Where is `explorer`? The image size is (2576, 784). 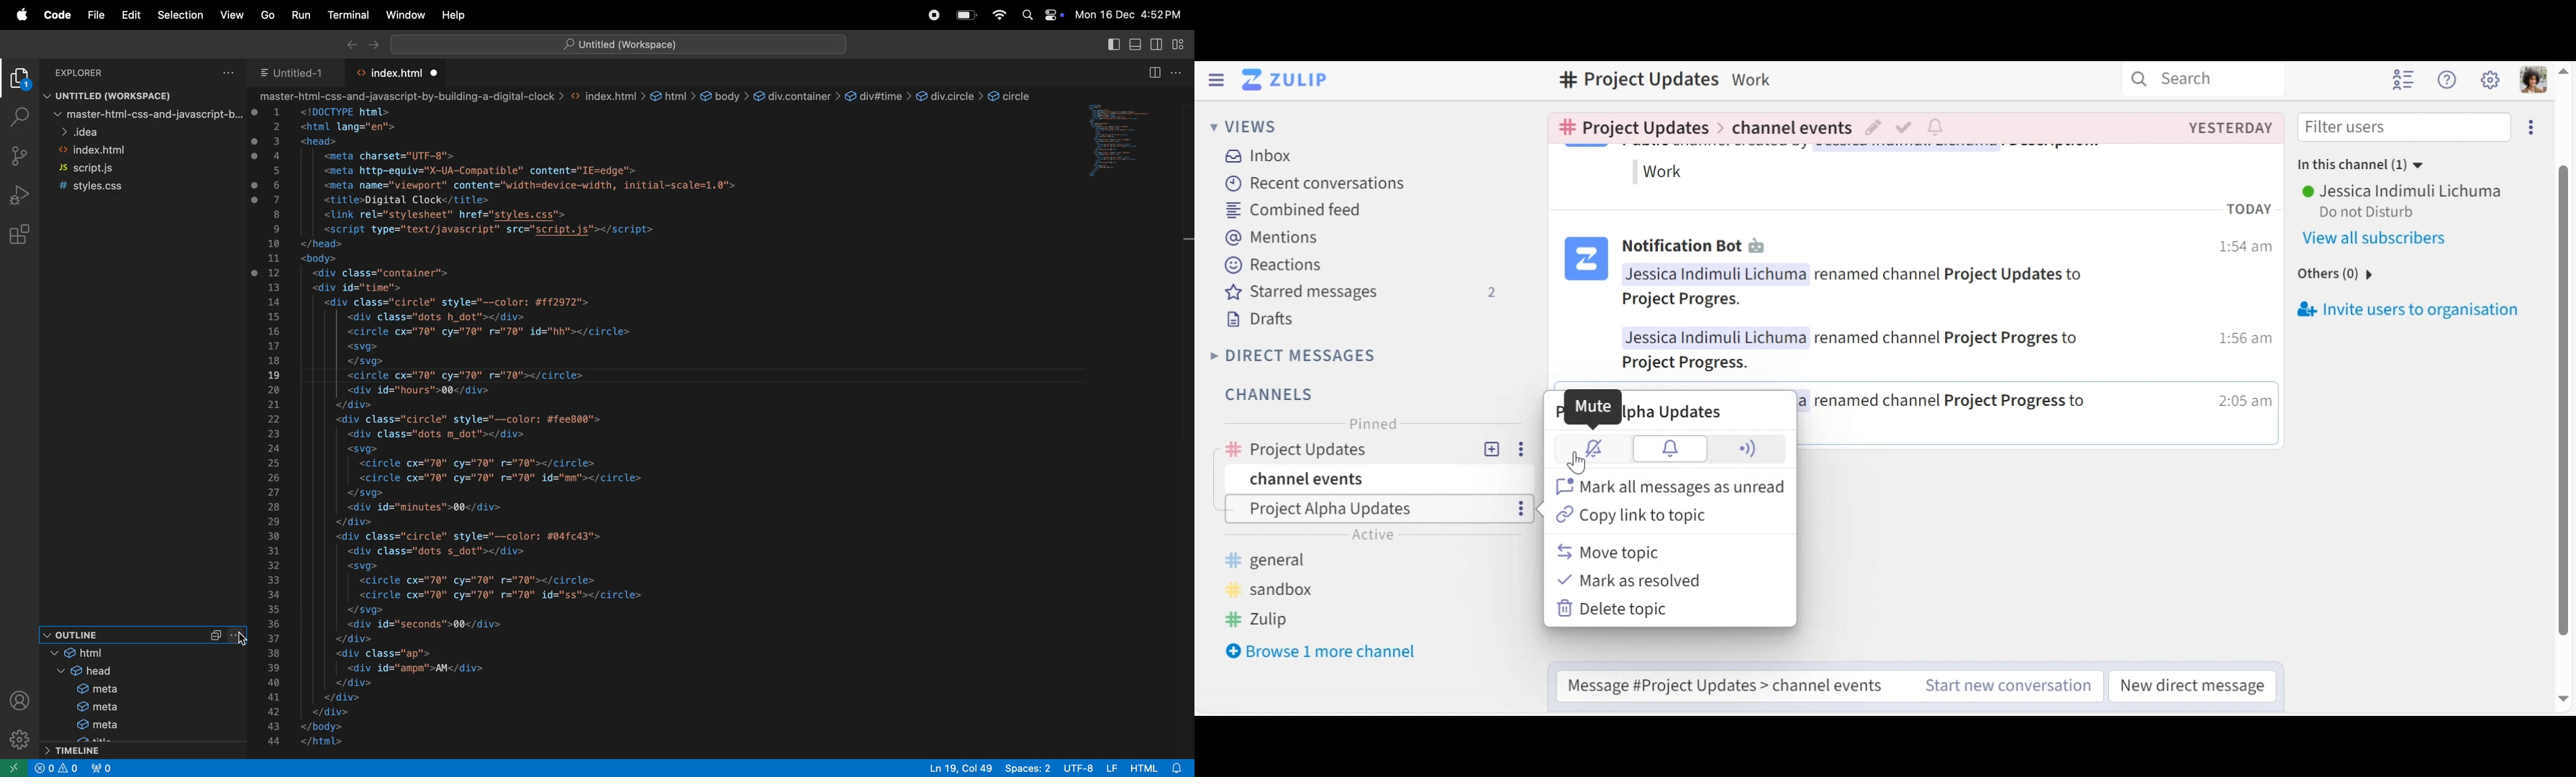
explorer is located at coordinates (17, 79).